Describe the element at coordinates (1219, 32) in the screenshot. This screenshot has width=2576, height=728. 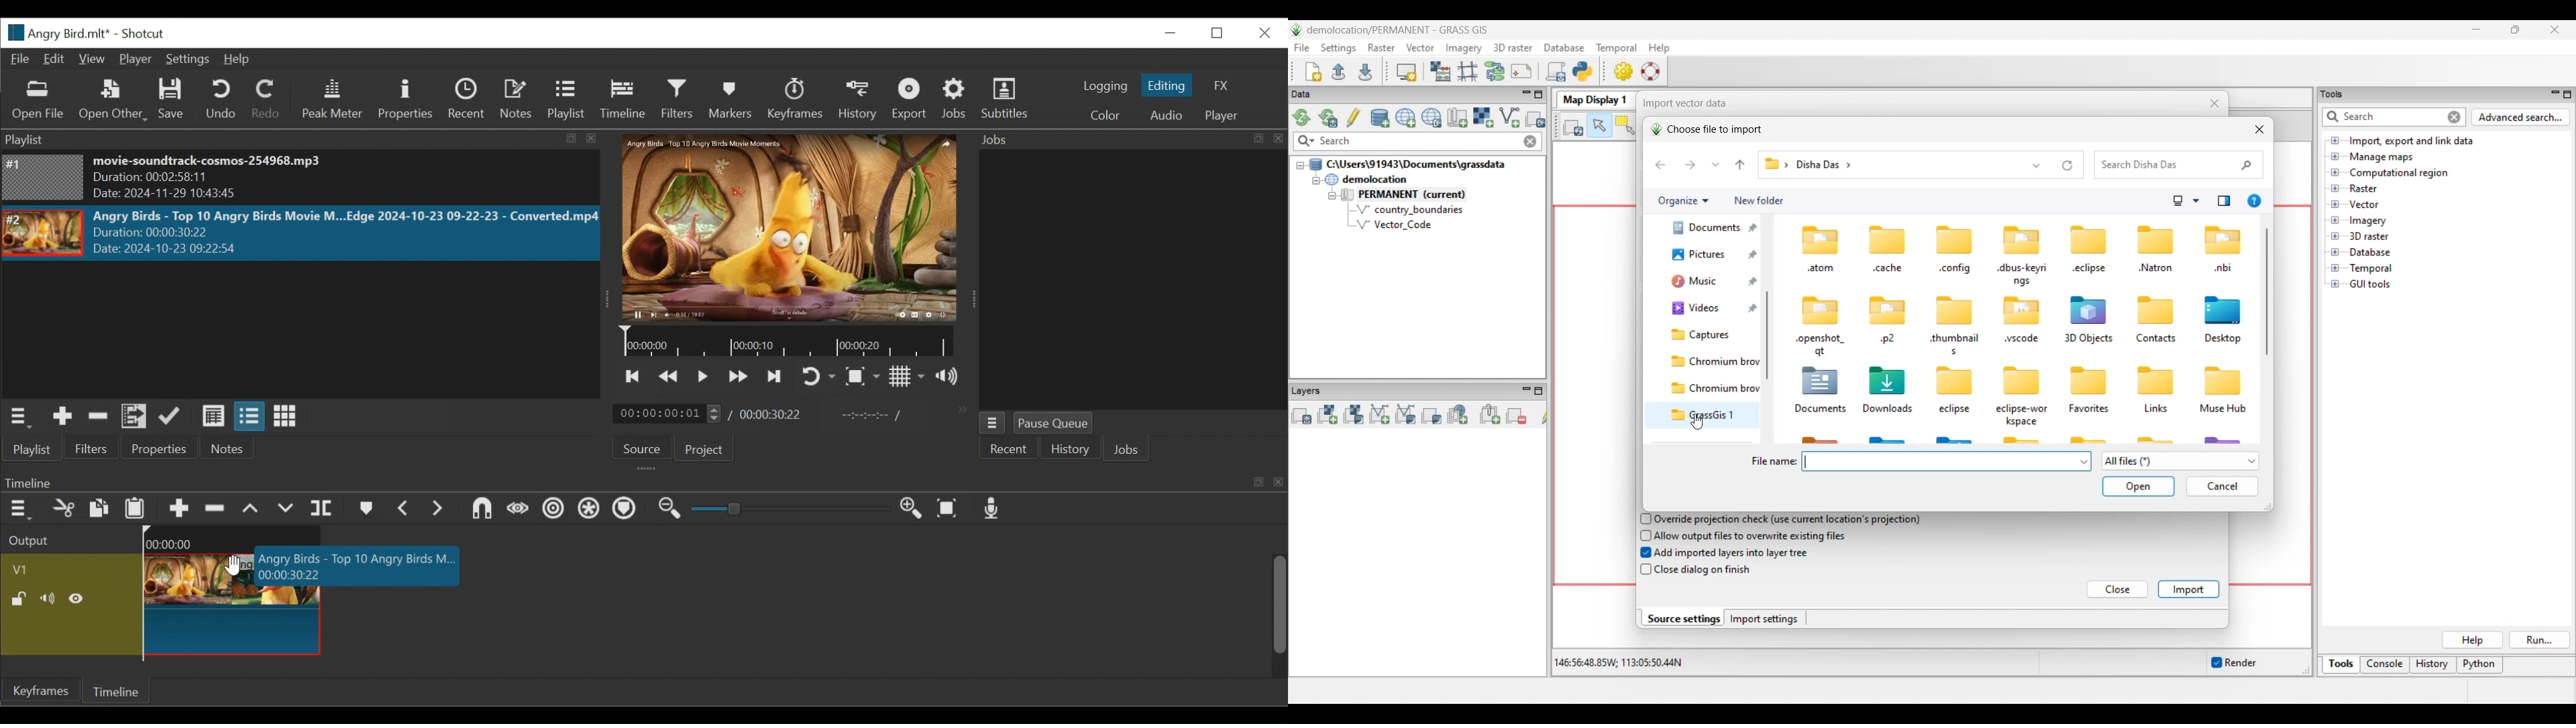
I see `Restore` at that location.